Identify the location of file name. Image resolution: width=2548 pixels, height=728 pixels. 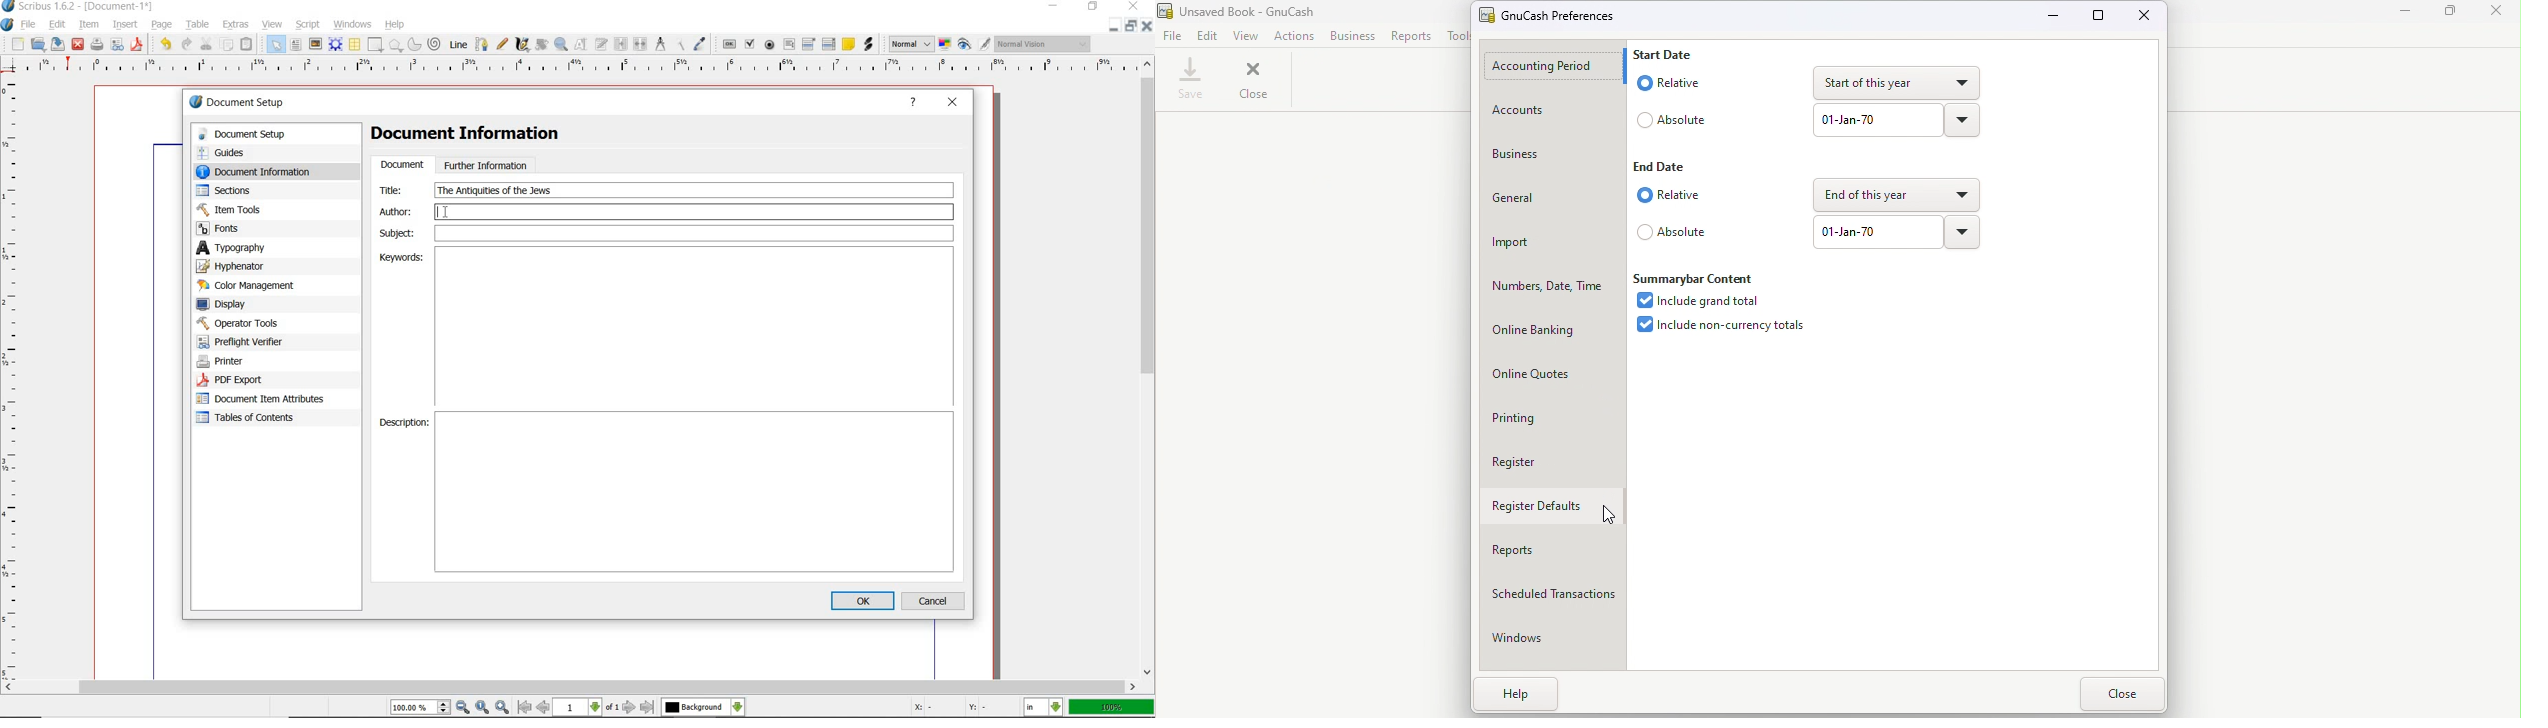
(1237, 12).